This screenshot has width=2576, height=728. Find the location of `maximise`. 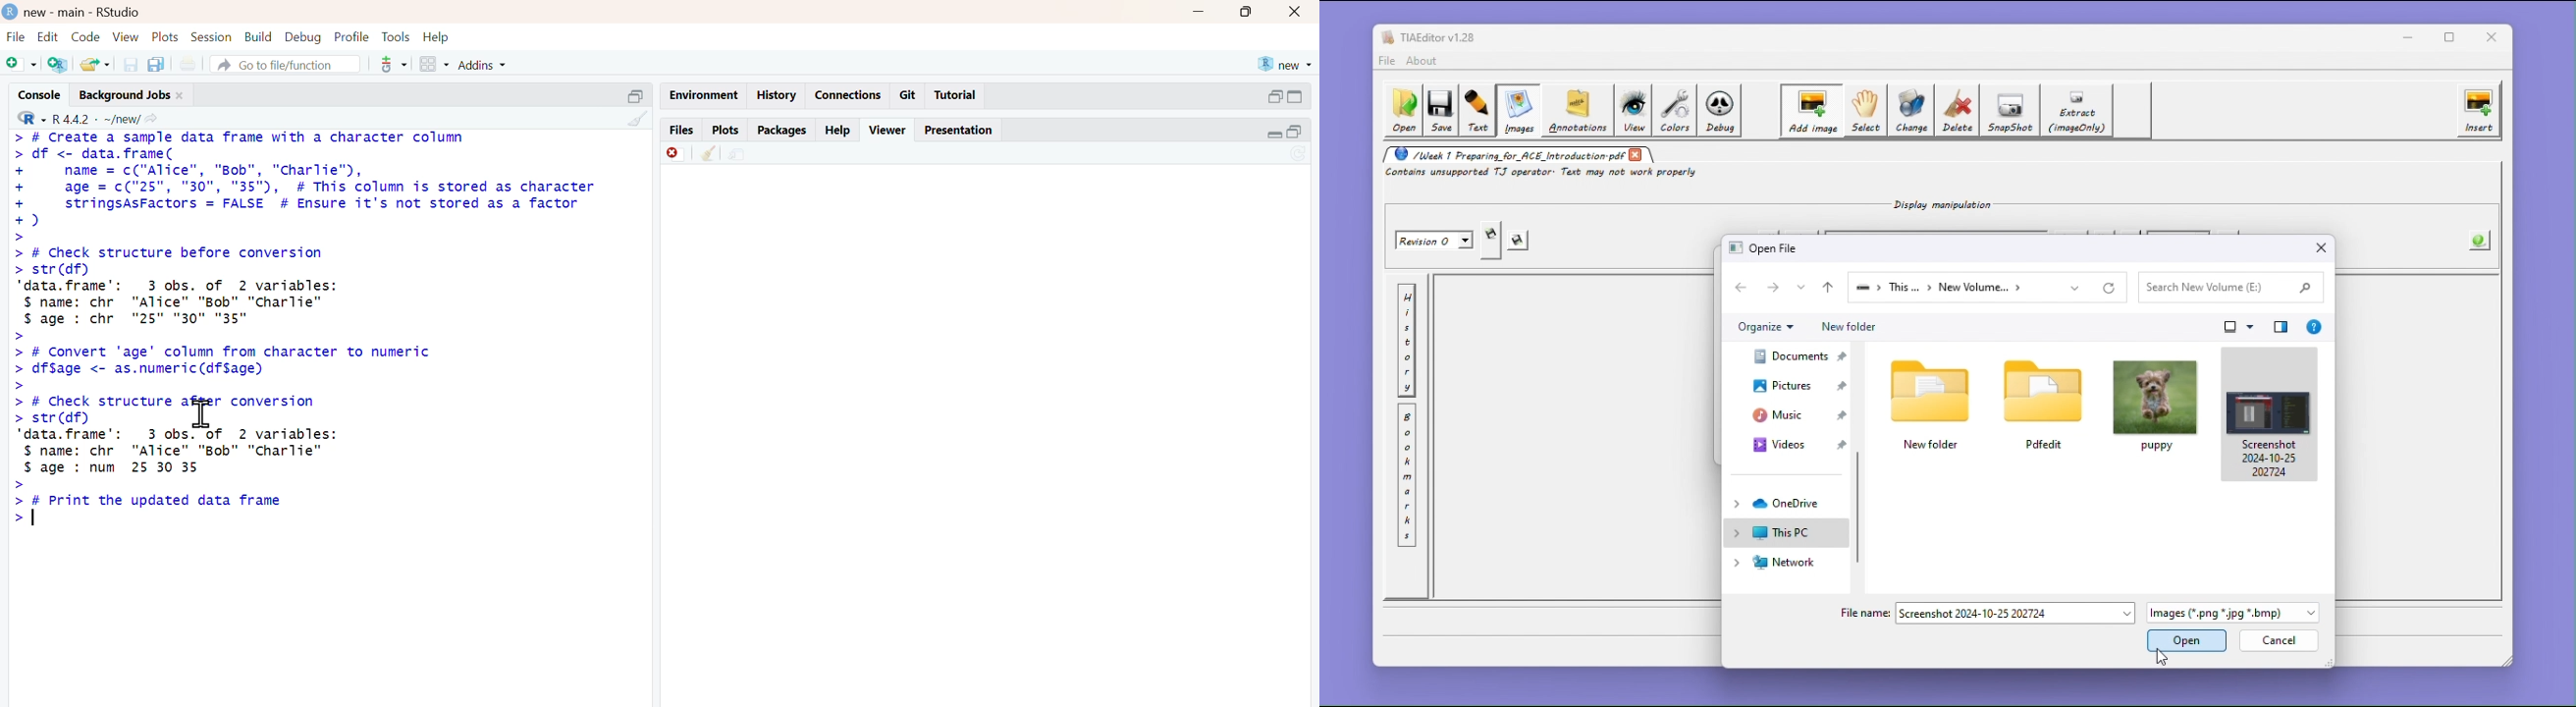

maximise is located at coordinates (1246, 11).